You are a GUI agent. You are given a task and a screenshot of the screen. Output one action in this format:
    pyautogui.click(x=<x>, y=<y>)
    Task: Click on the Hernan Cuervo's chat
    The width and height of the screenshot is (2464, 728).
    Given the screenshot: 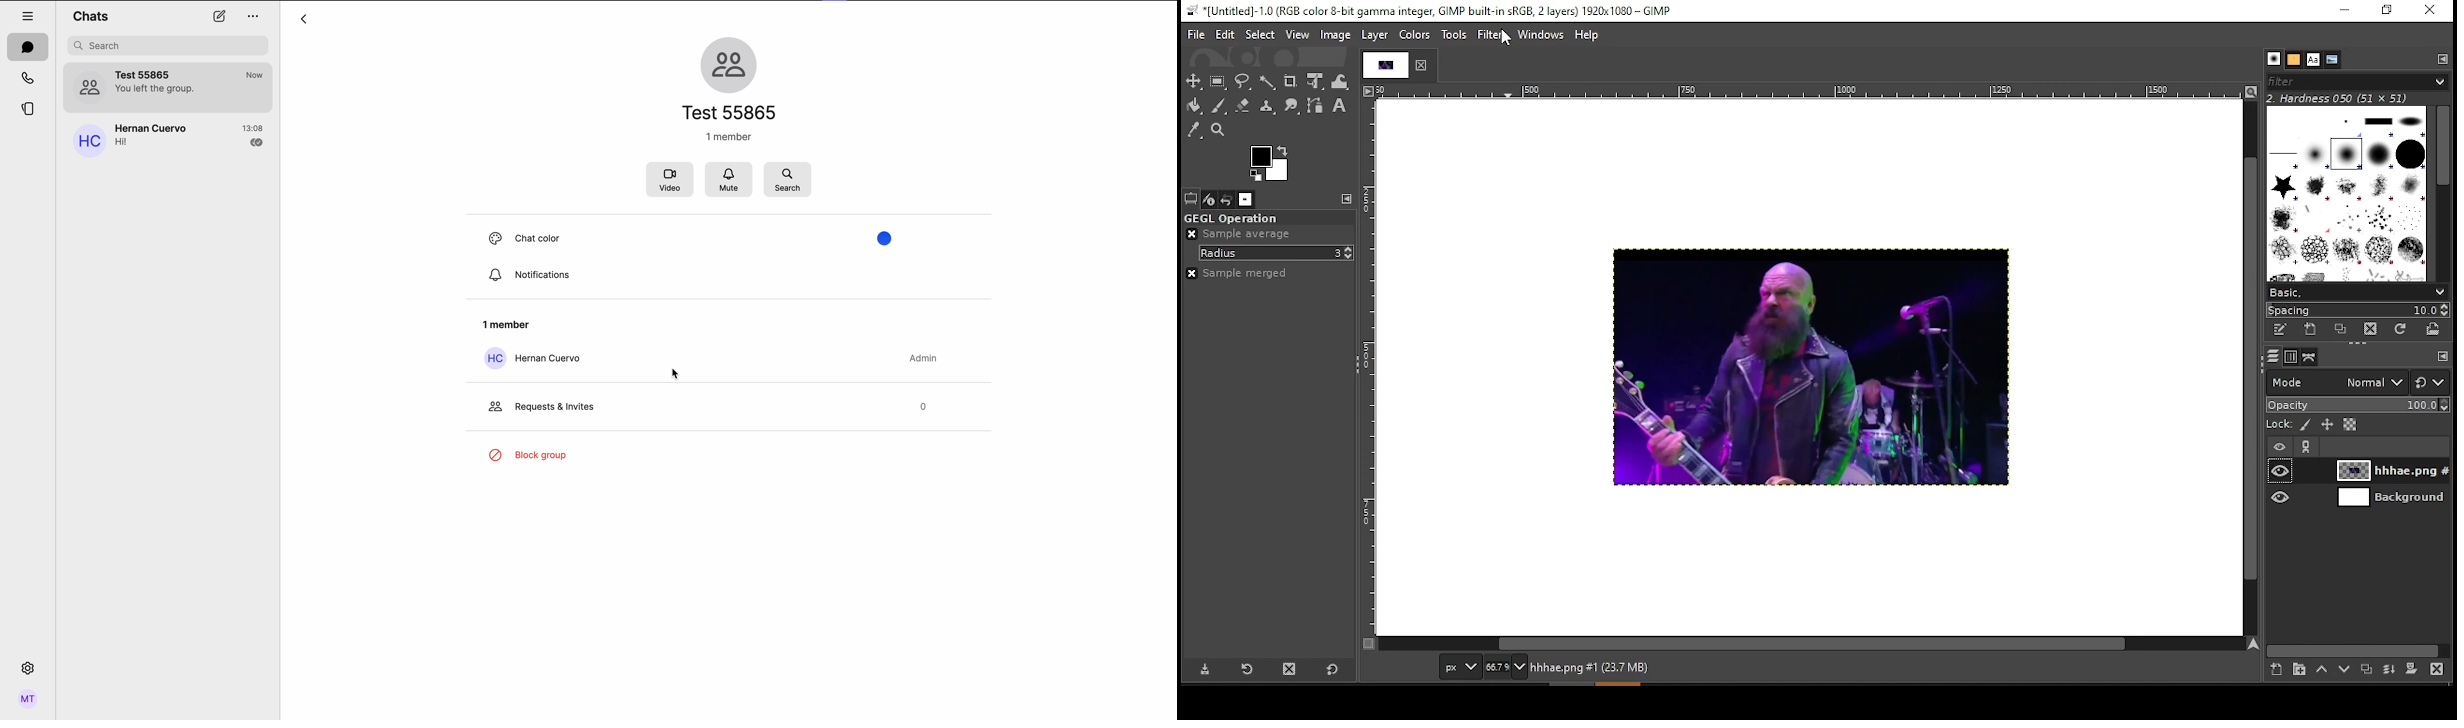 What is the action you would take?
    pyautogui.click(x=191, y=139)
    